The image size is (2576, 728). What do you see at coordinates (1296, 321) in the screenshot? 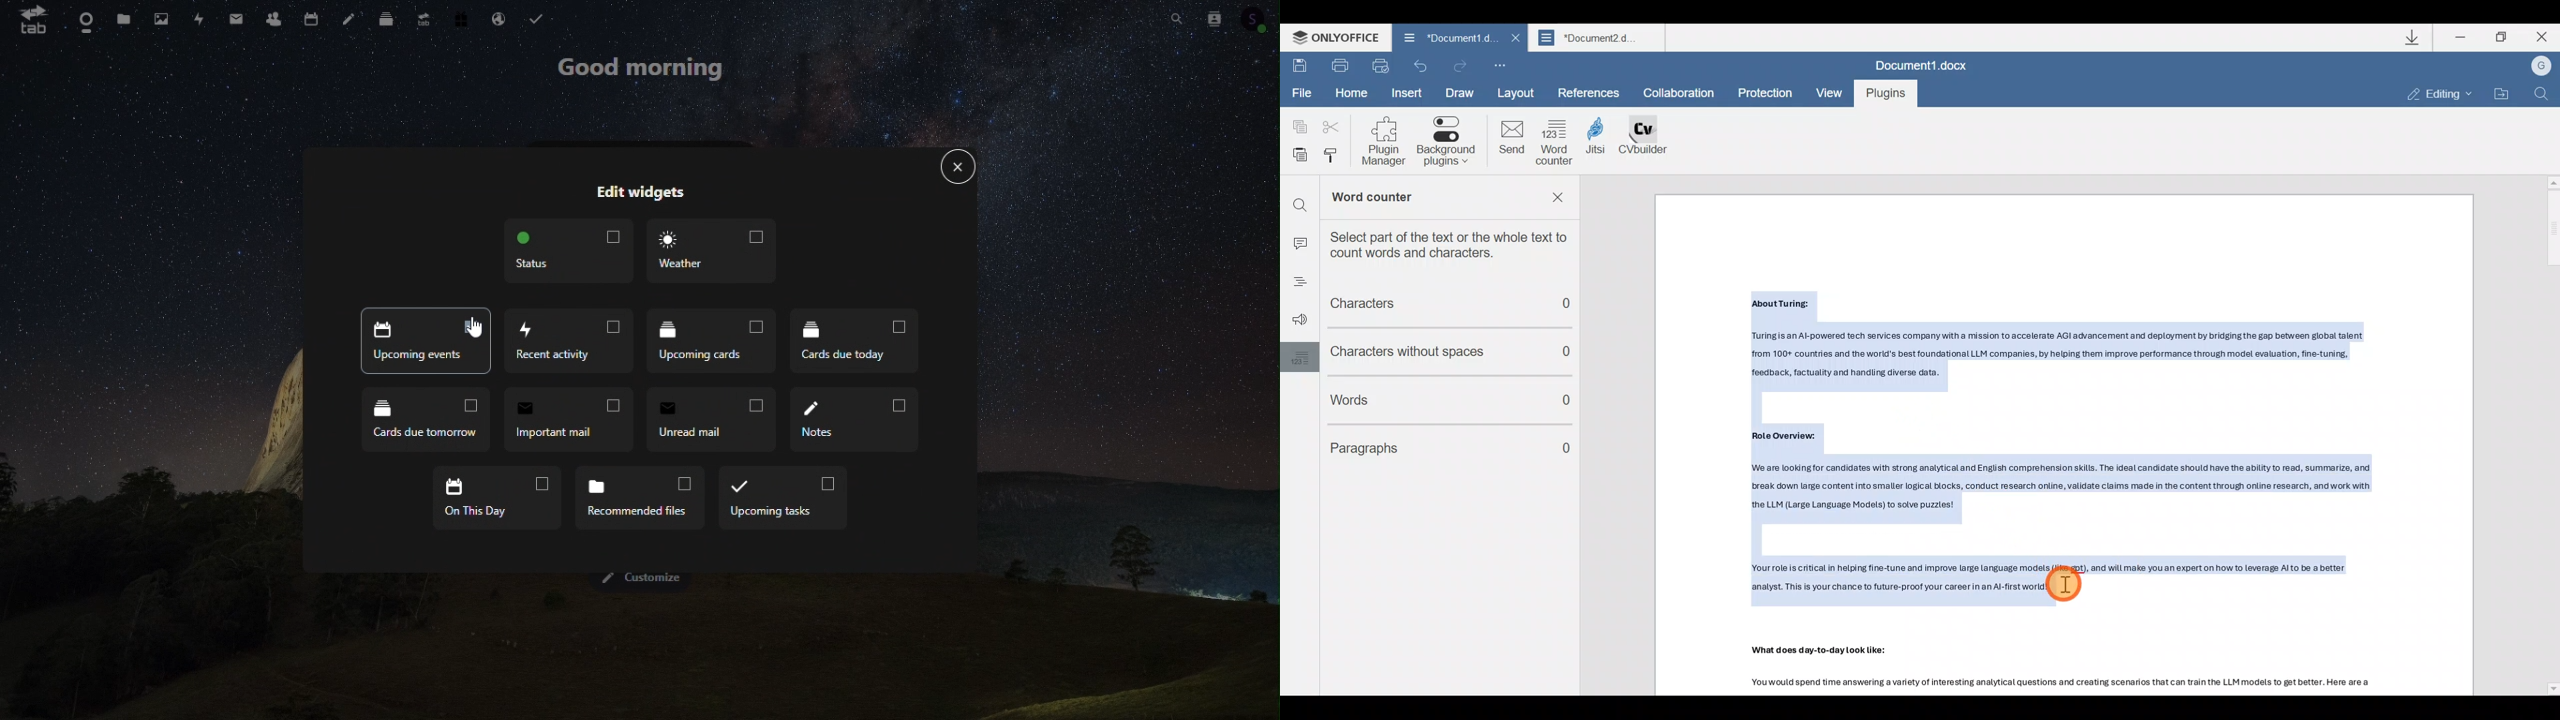
I see `Voice settings` at bounding box center [1296, 321].